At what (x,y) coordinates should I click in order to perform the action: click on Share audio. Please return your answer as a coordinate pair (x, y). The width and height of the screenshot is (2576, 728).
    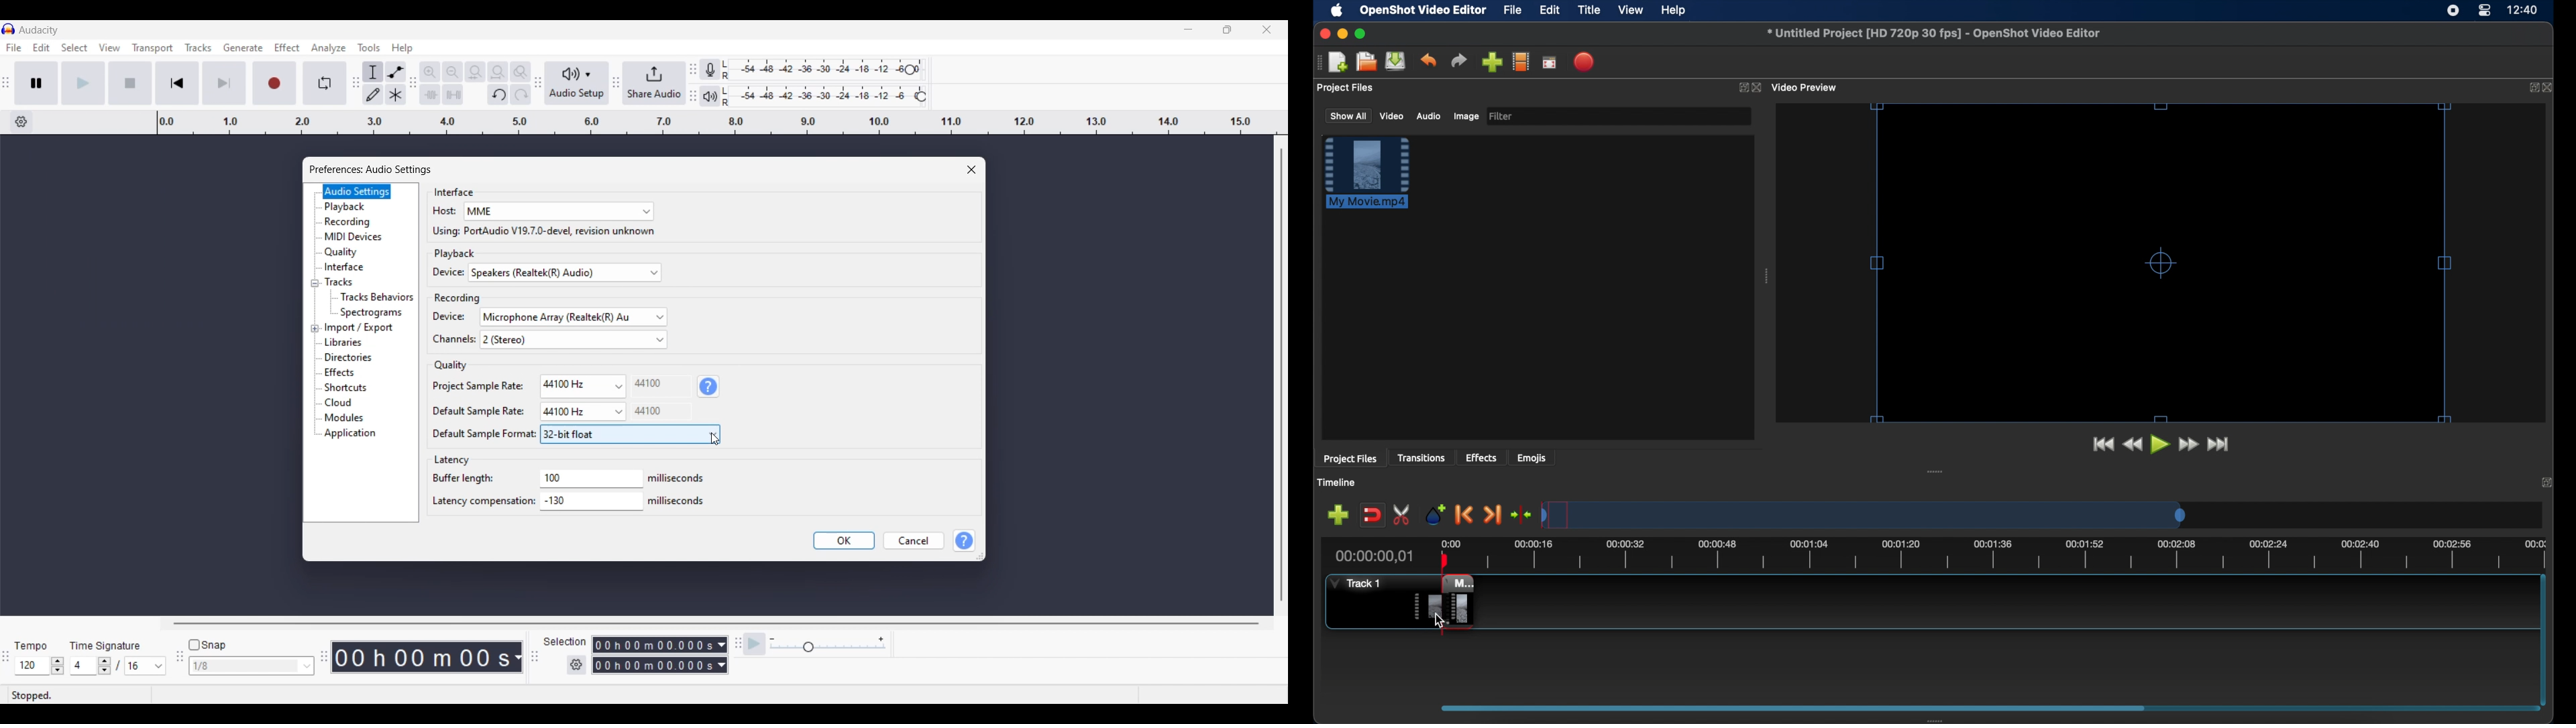
    Looking at the image, I should click on (654, 83).